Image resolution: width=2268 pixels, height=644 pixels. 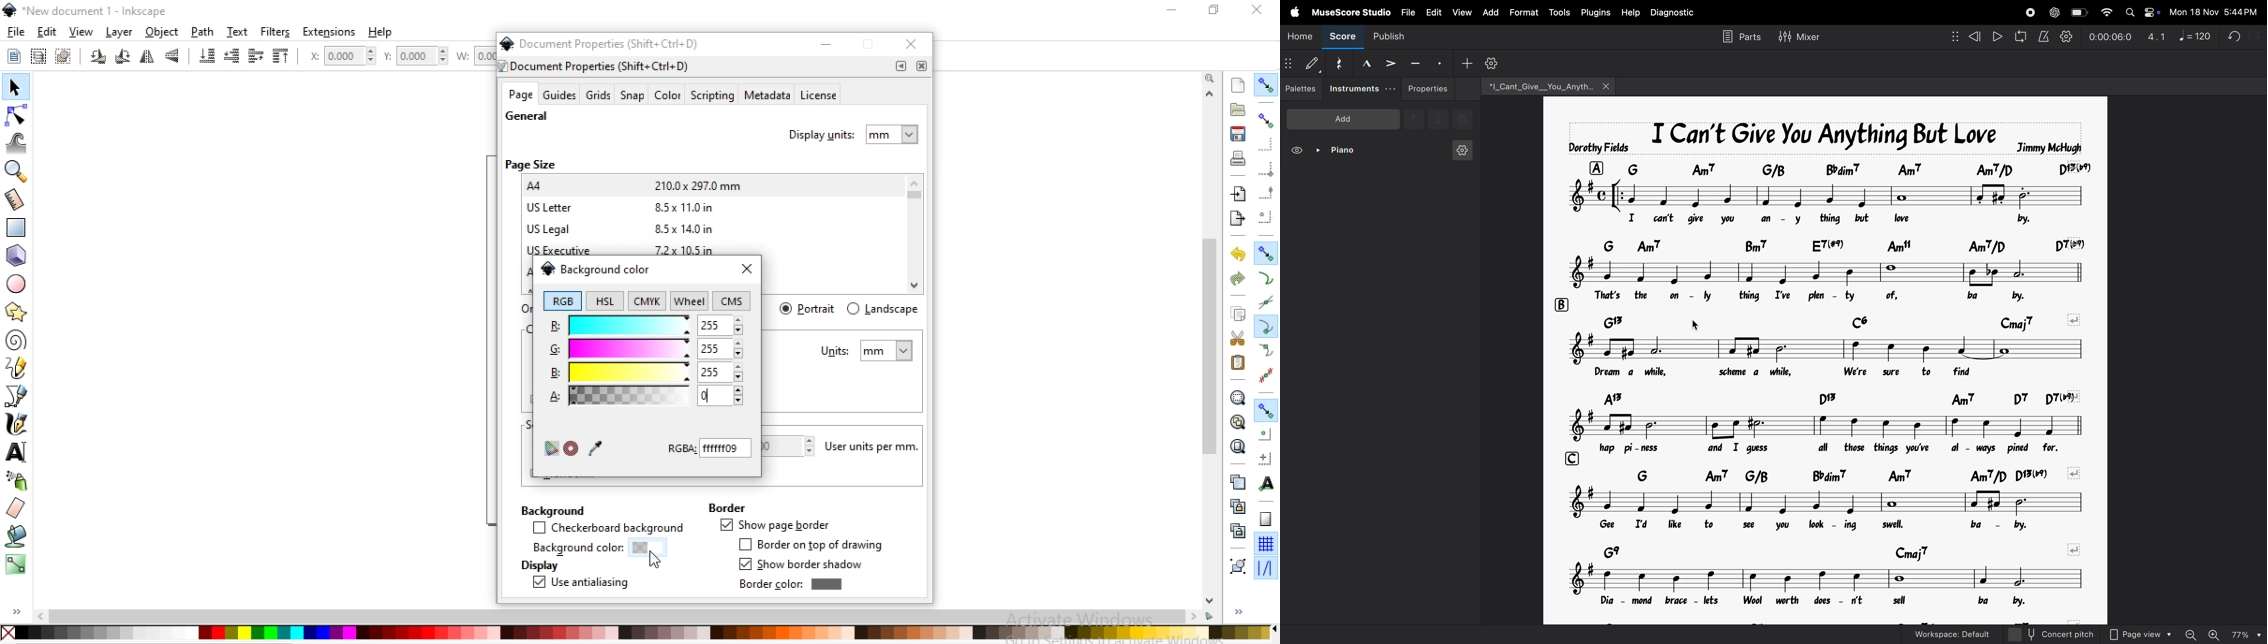 What do you see at coordinates (1462, 13) in the screenshot?
I see `view` at bounding box center [1462, 13].